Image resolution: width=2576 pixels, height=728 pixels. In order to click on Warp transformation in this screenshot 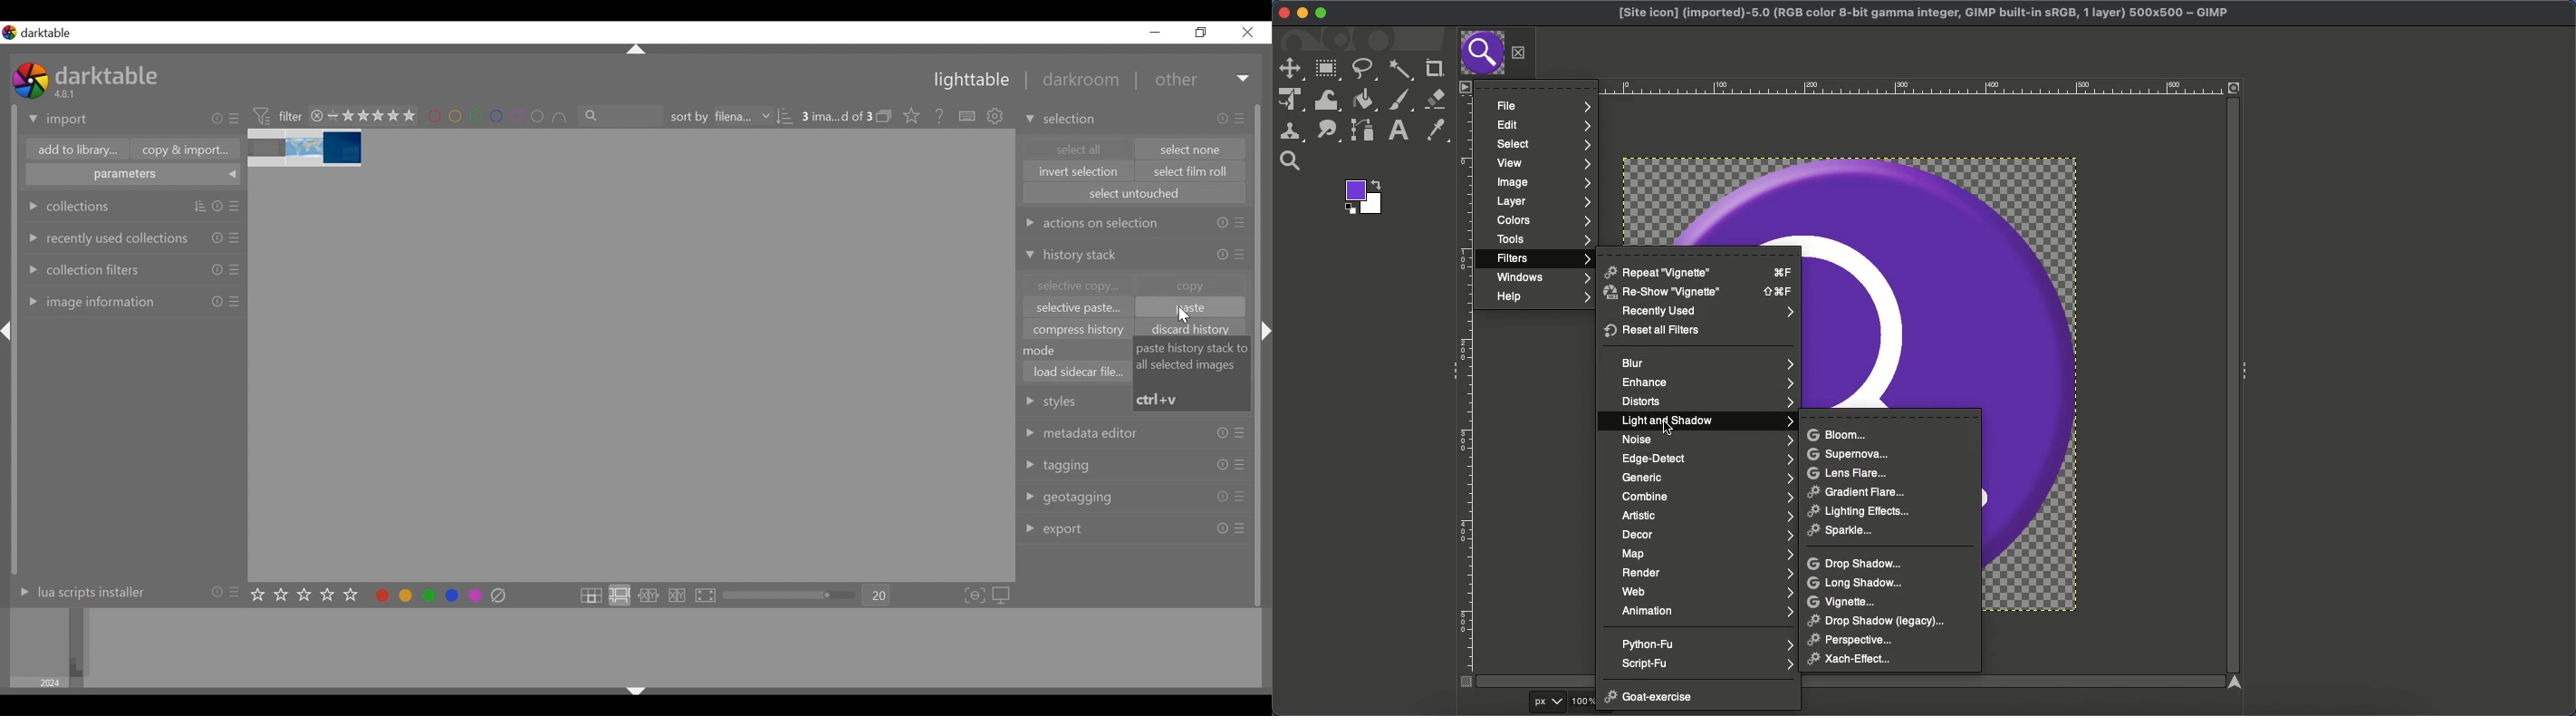, I will do `click(1328, 100)`.